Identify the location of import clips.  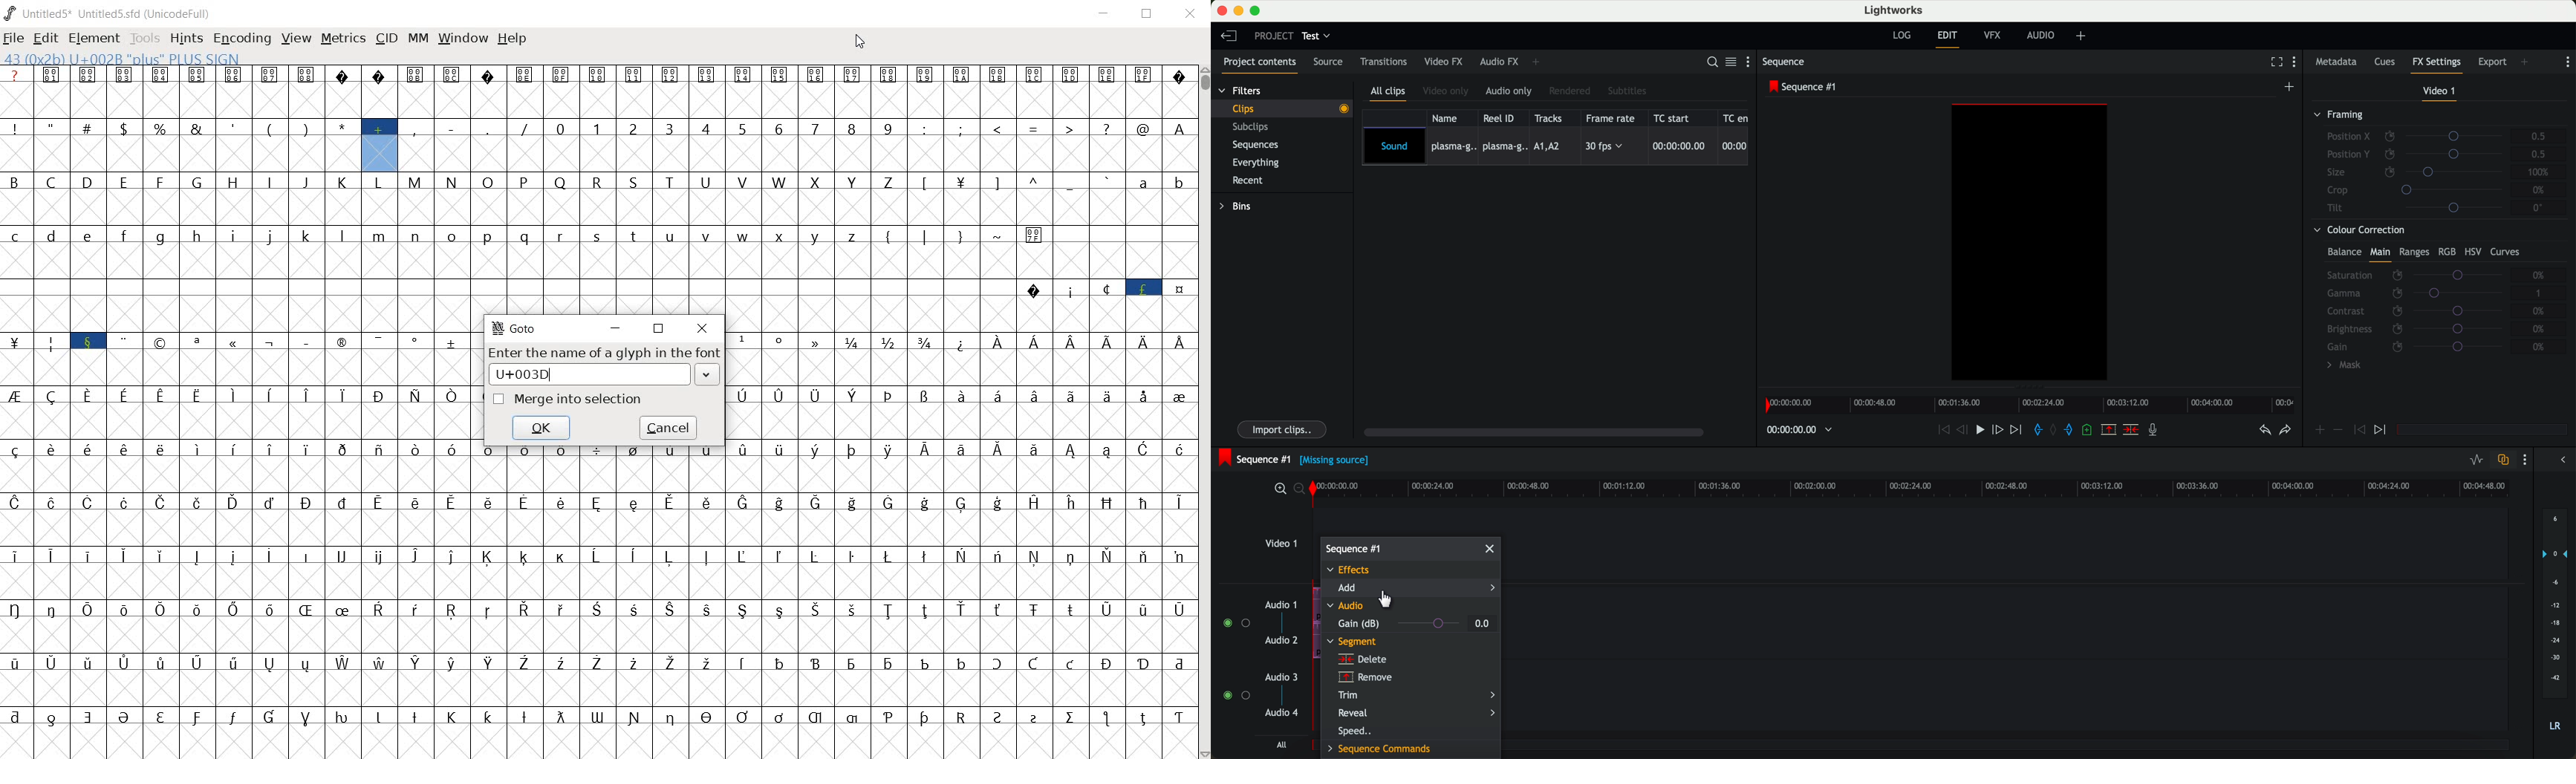
(1283, 428).